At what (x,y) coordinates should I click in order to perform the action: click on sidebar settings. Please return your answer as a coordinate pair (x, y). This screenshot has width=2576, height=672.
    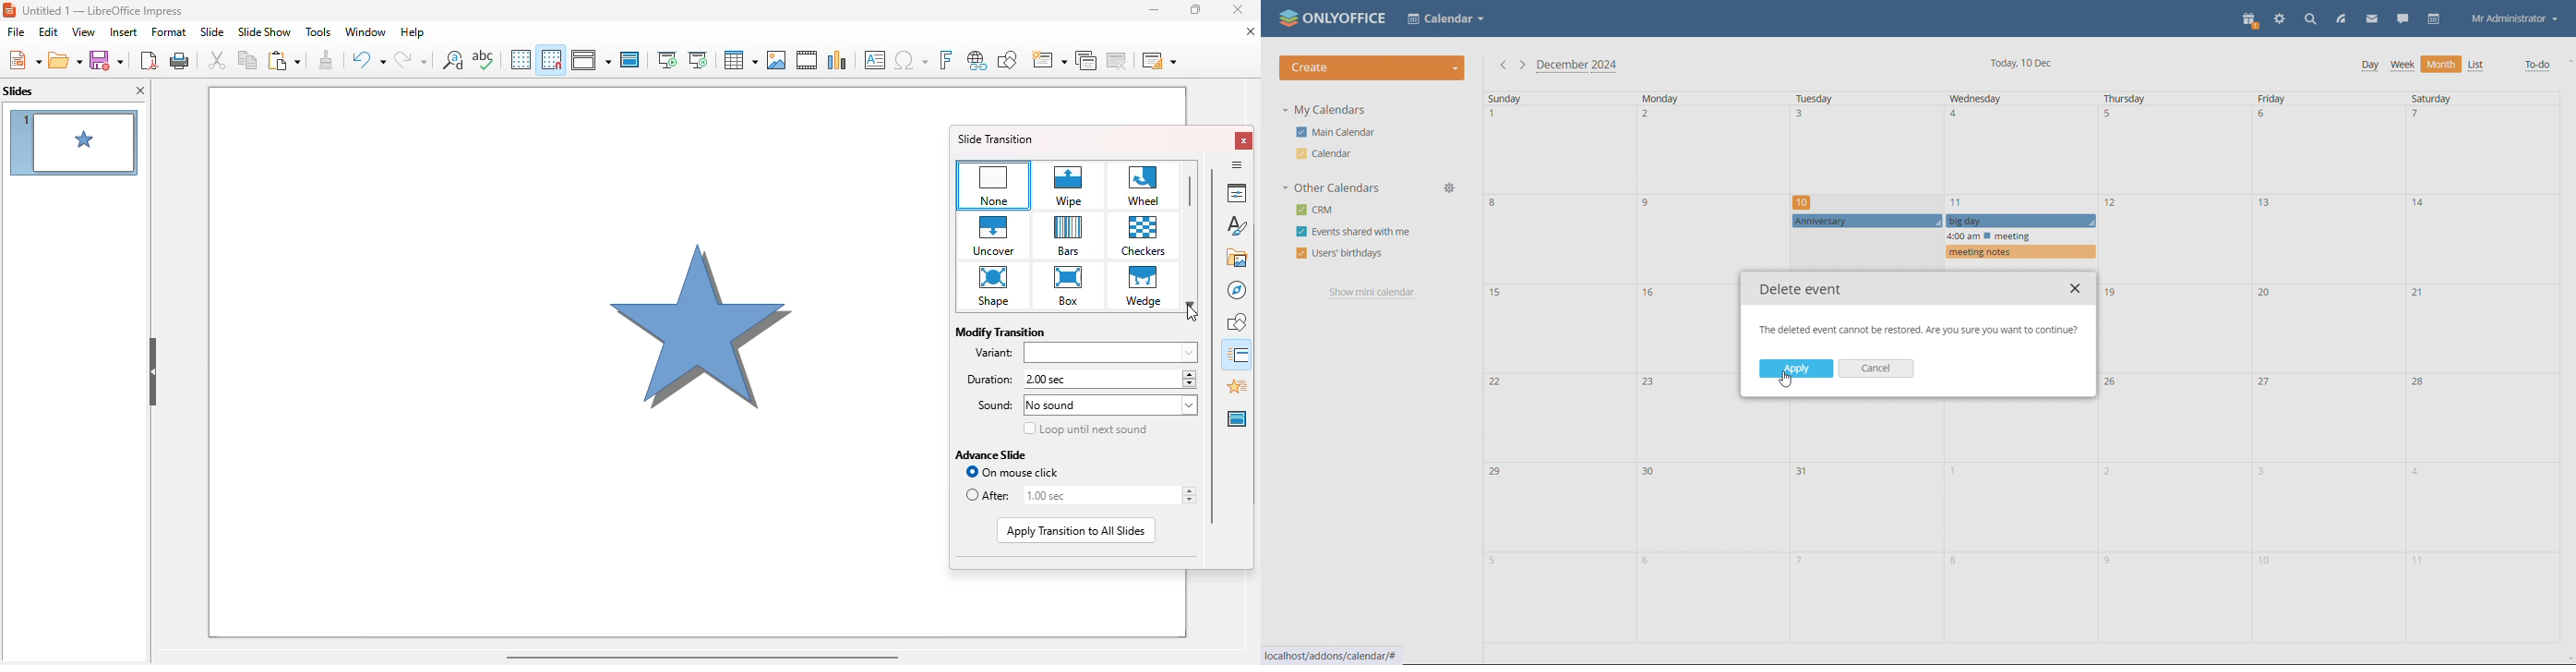
    Looking at the image, I should click on (1237, 164).